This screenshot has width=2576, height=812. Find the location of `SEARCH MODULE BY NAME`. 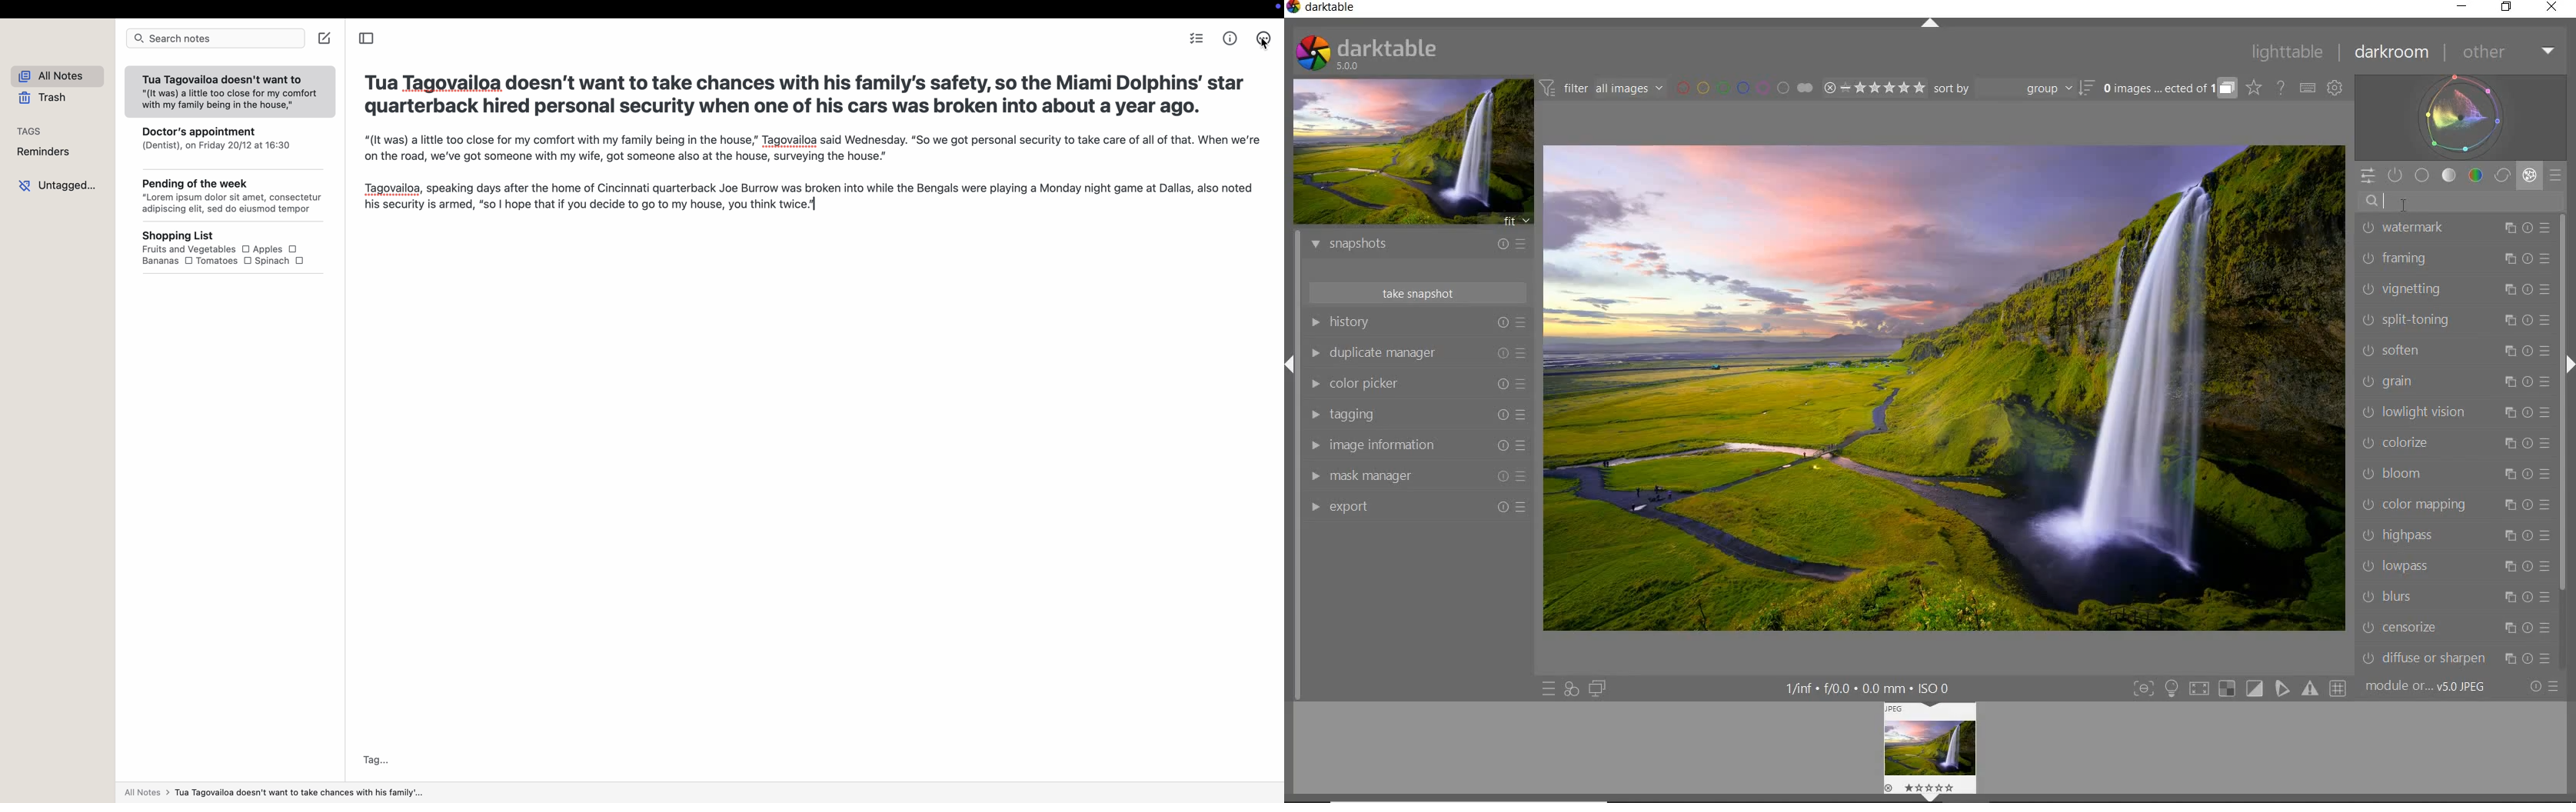

SEARCH MODULE BY NAME is located at coordinates (2459, 202).